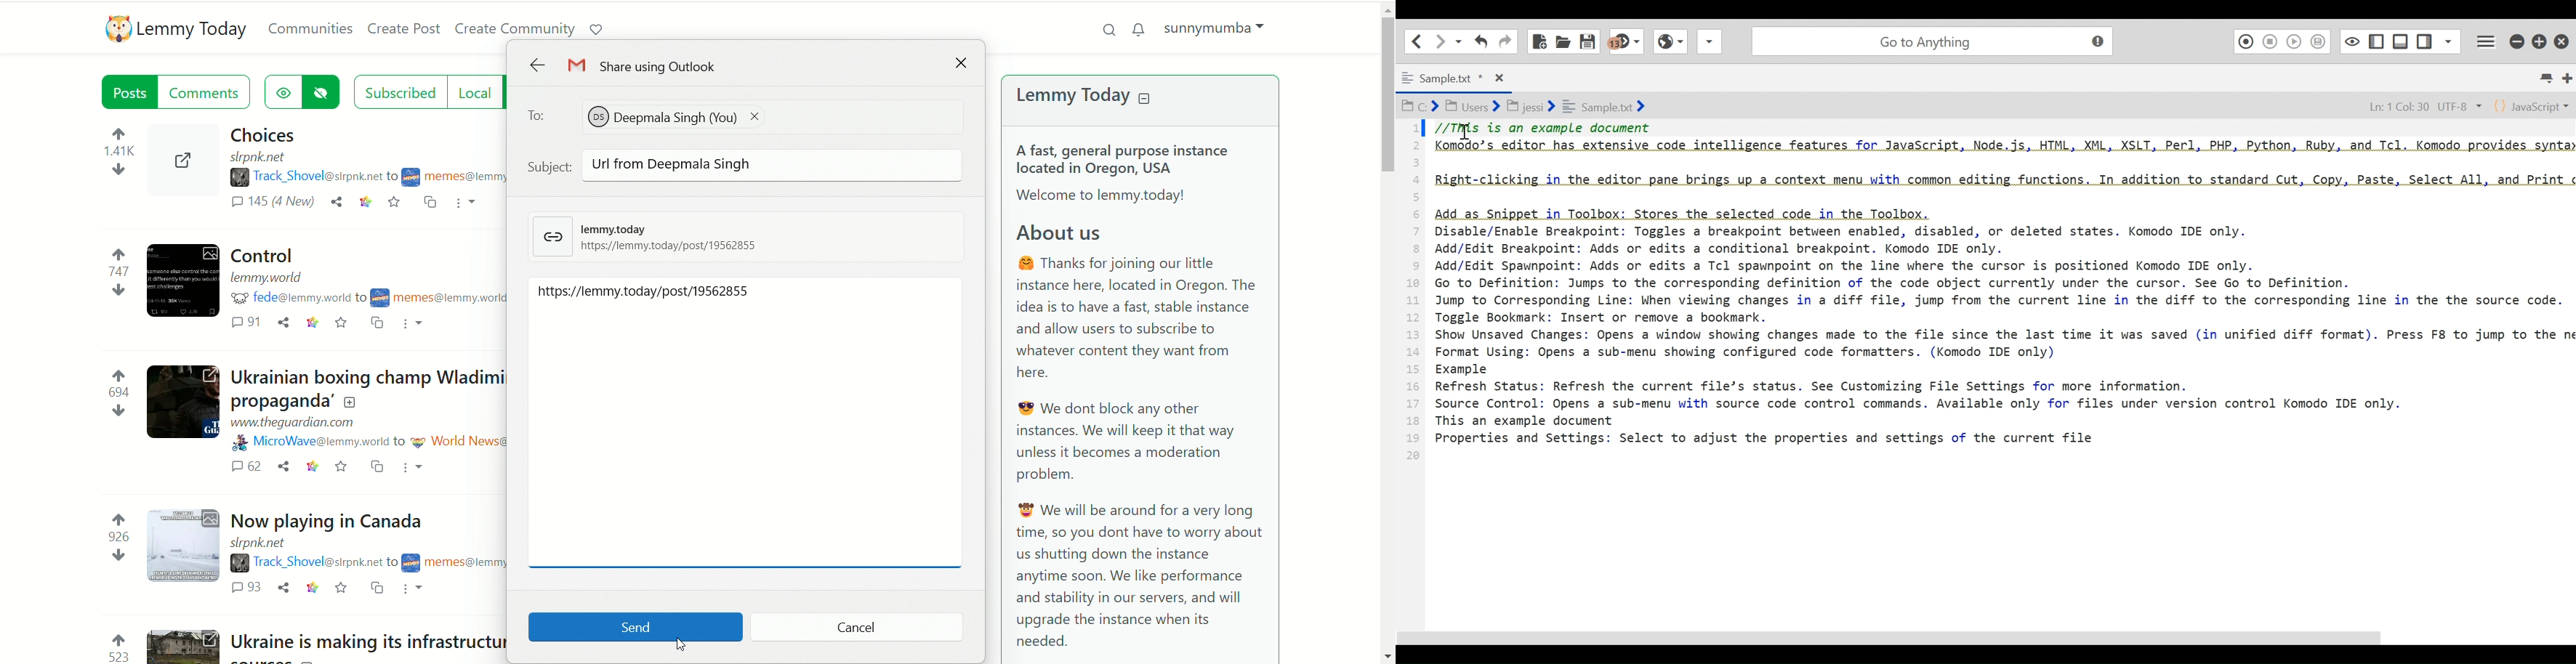 The image size is (2576, 672). What do you see at coordinates (455, 561) in the screenshot?
I see `community` at bounding box center [455, 561].